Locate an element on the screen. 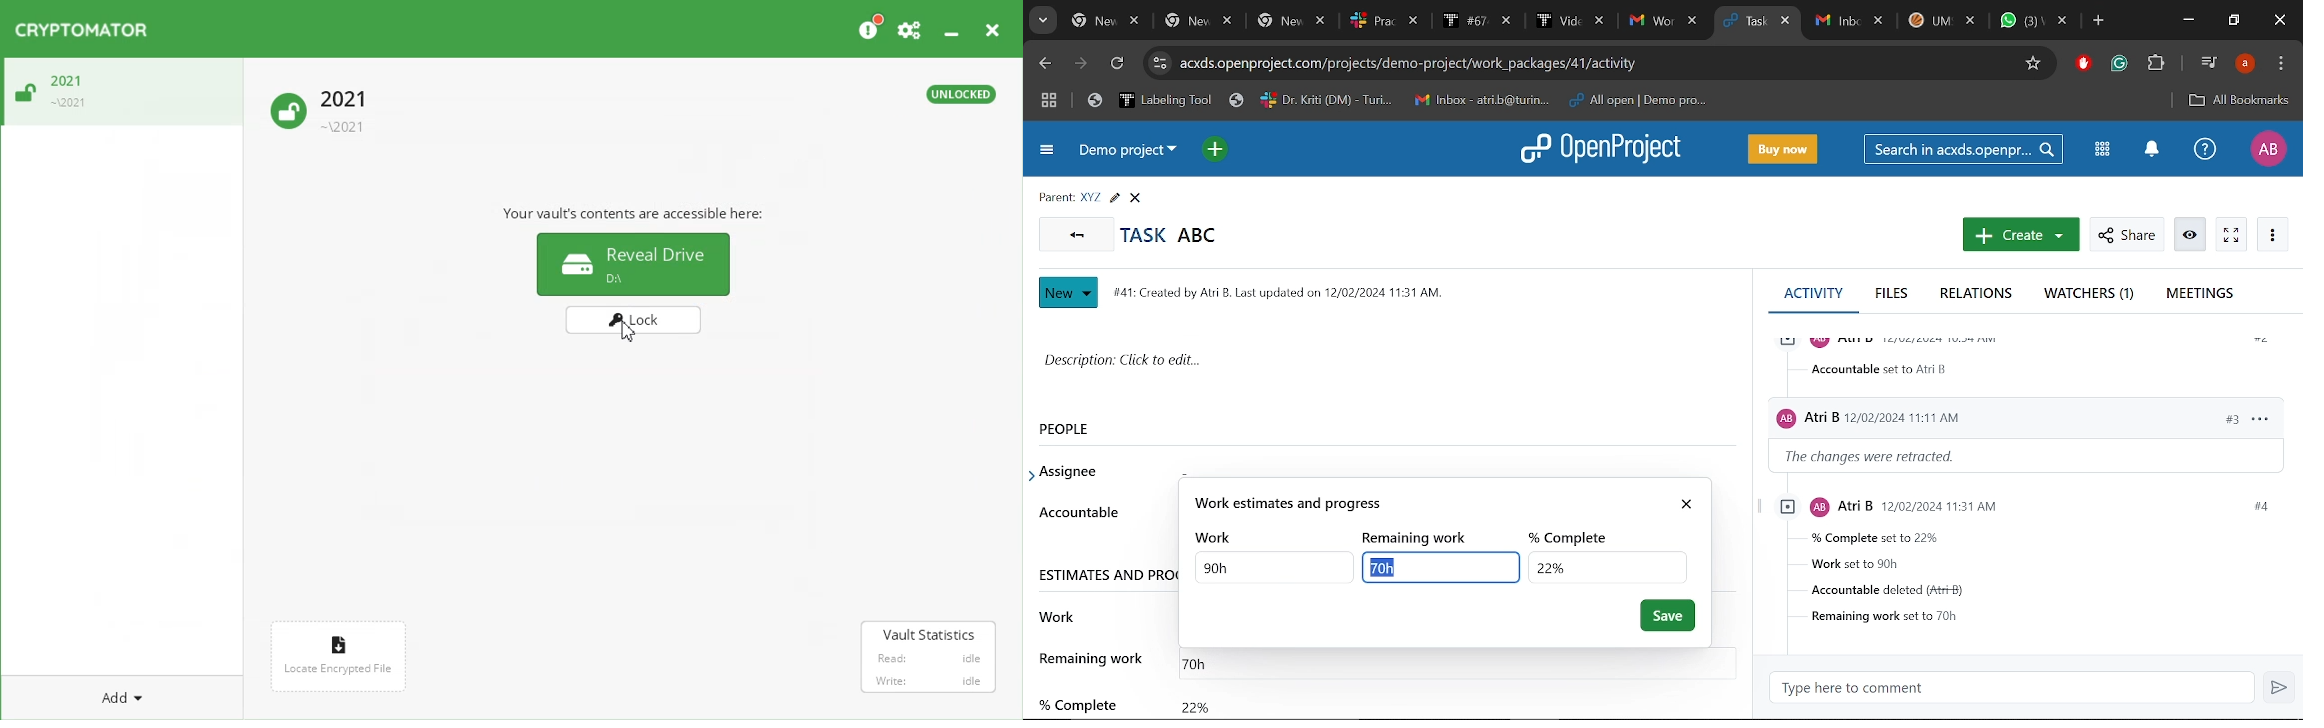  COmpleted work is located at coordinates (1606, 566).